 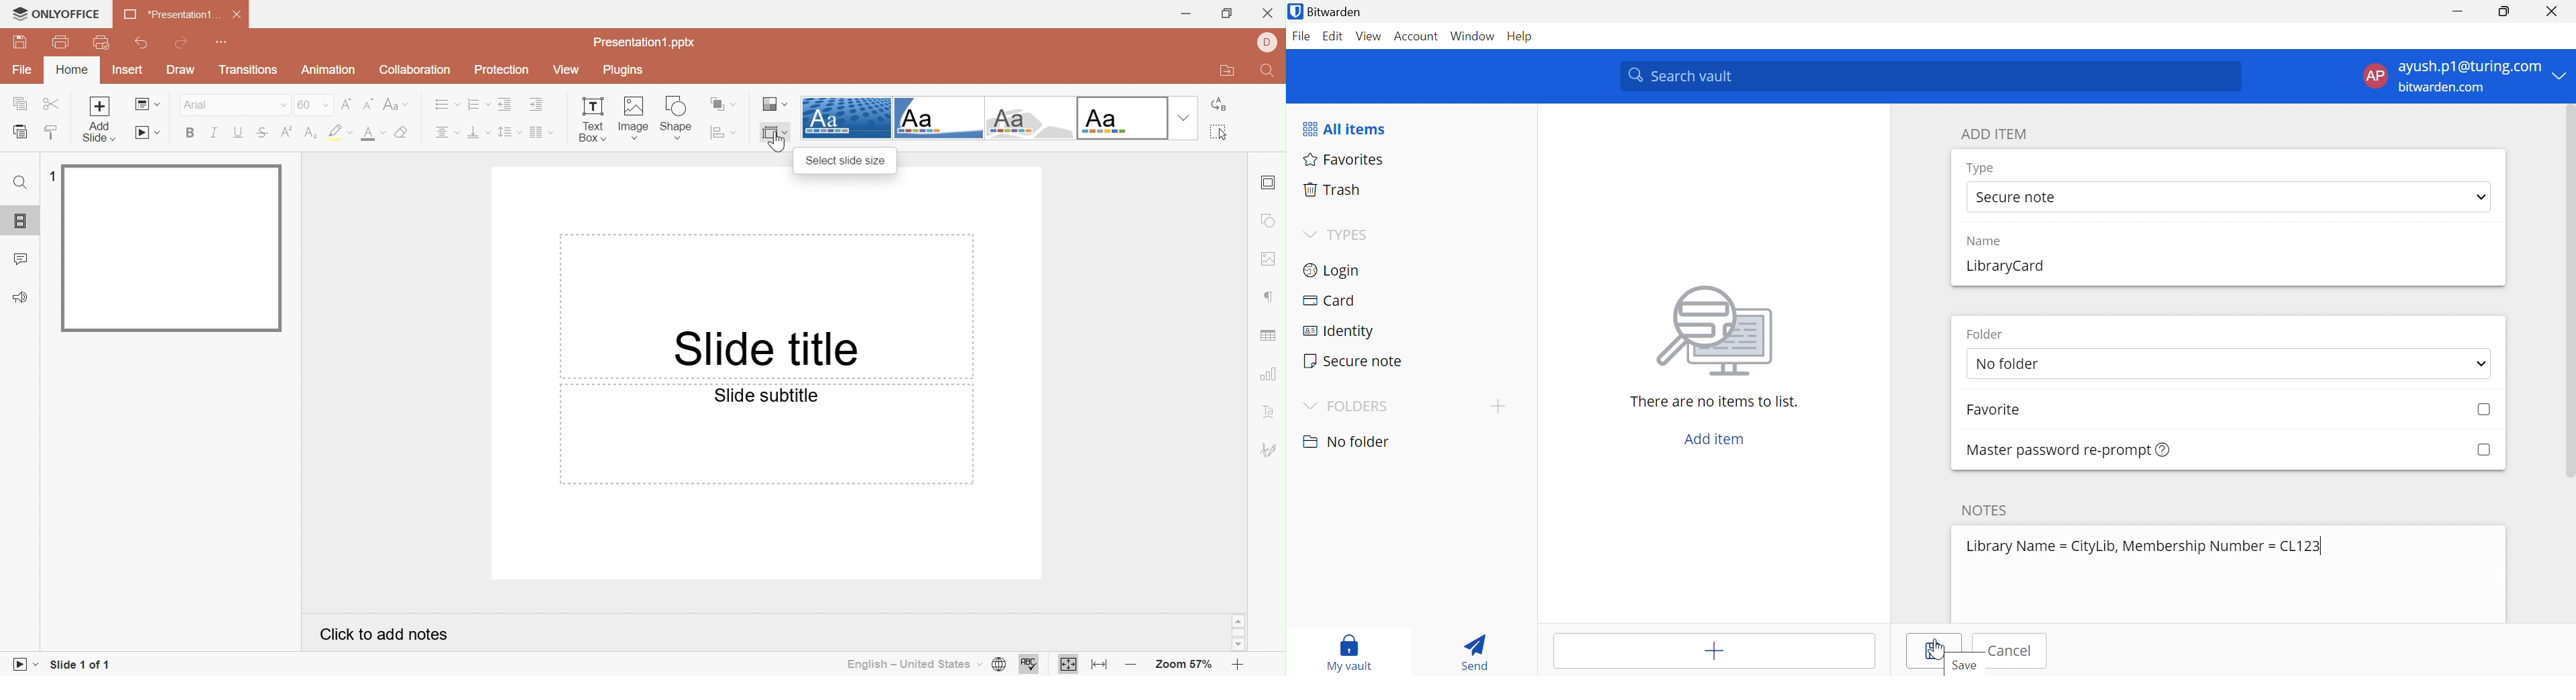 What do you see at coordinates (239, 15) in the screenshot?
I see `Close` at bounding box center [239, 15].